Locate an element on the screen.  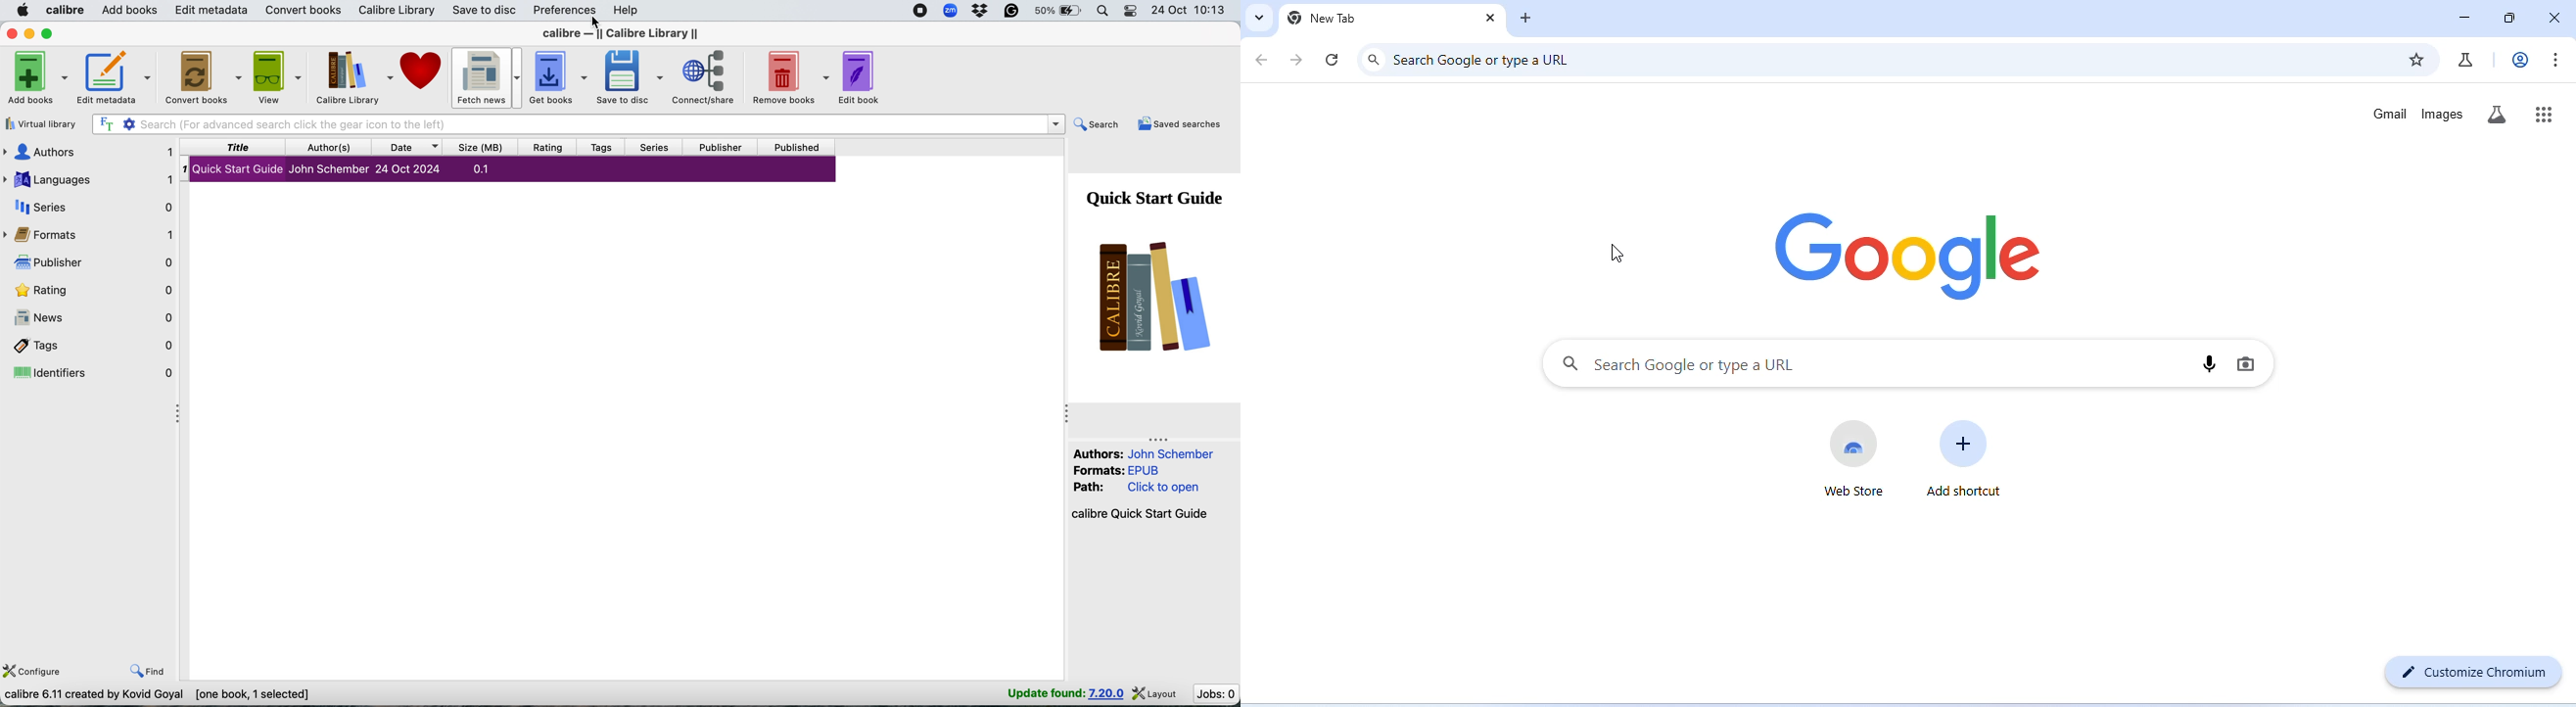
account is located at coordinates (2521, 60).